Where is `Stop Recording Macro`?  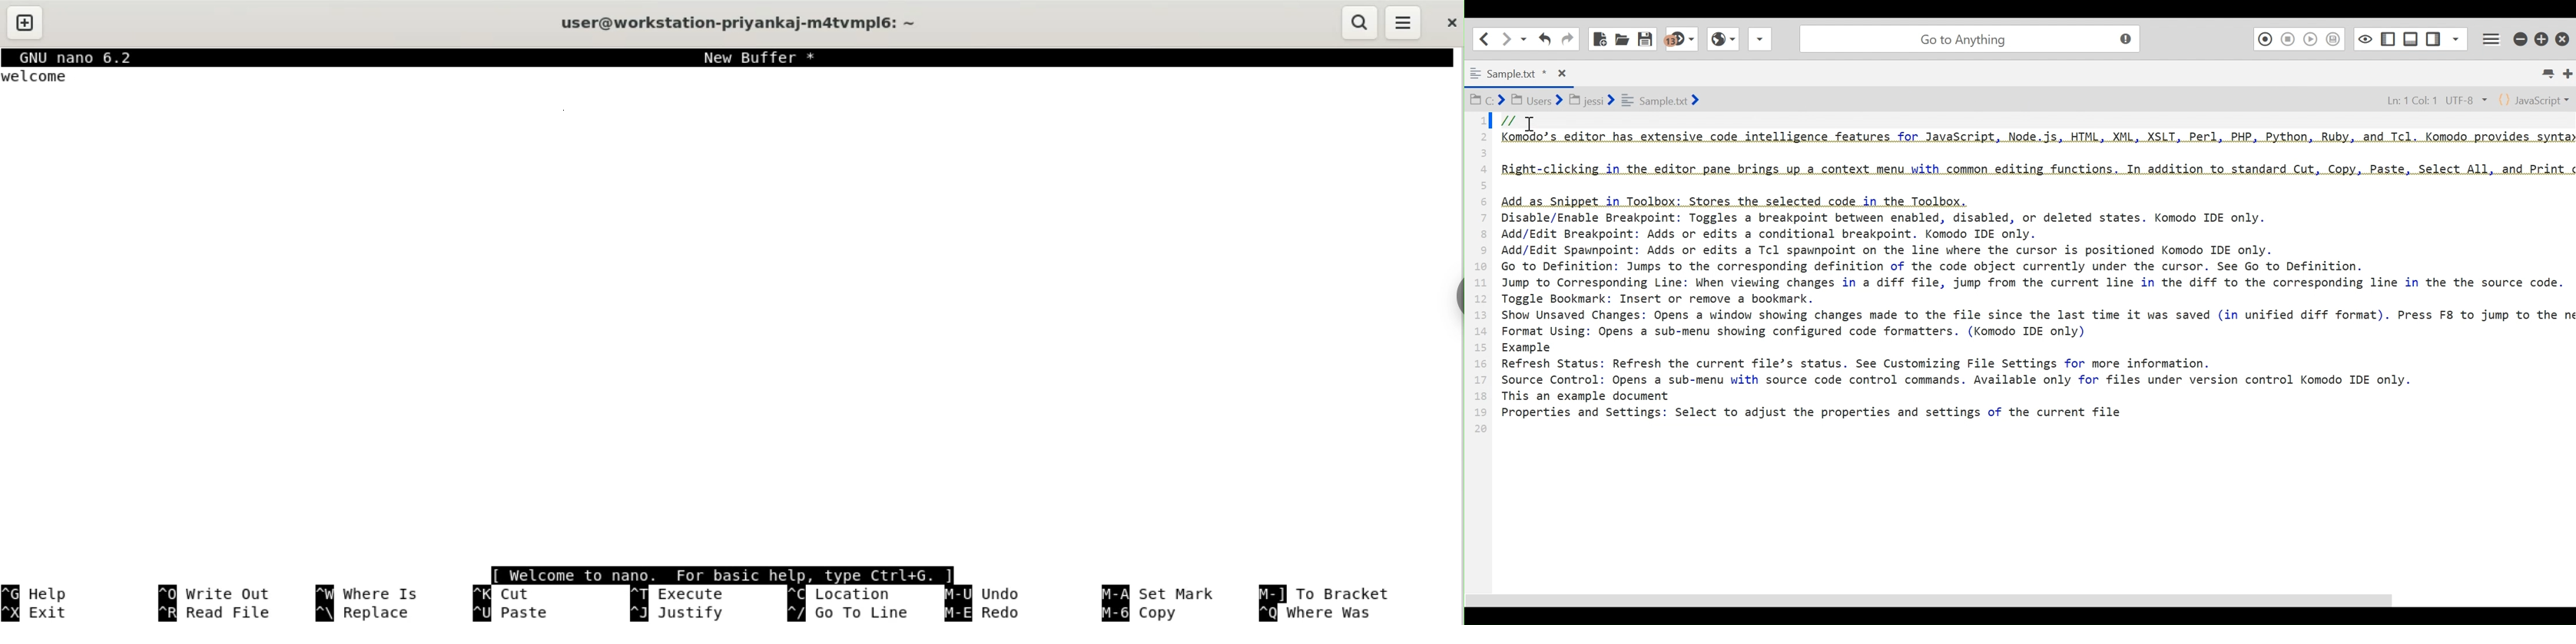 Stop Recording Macro is located at coordinates (2288, 39).